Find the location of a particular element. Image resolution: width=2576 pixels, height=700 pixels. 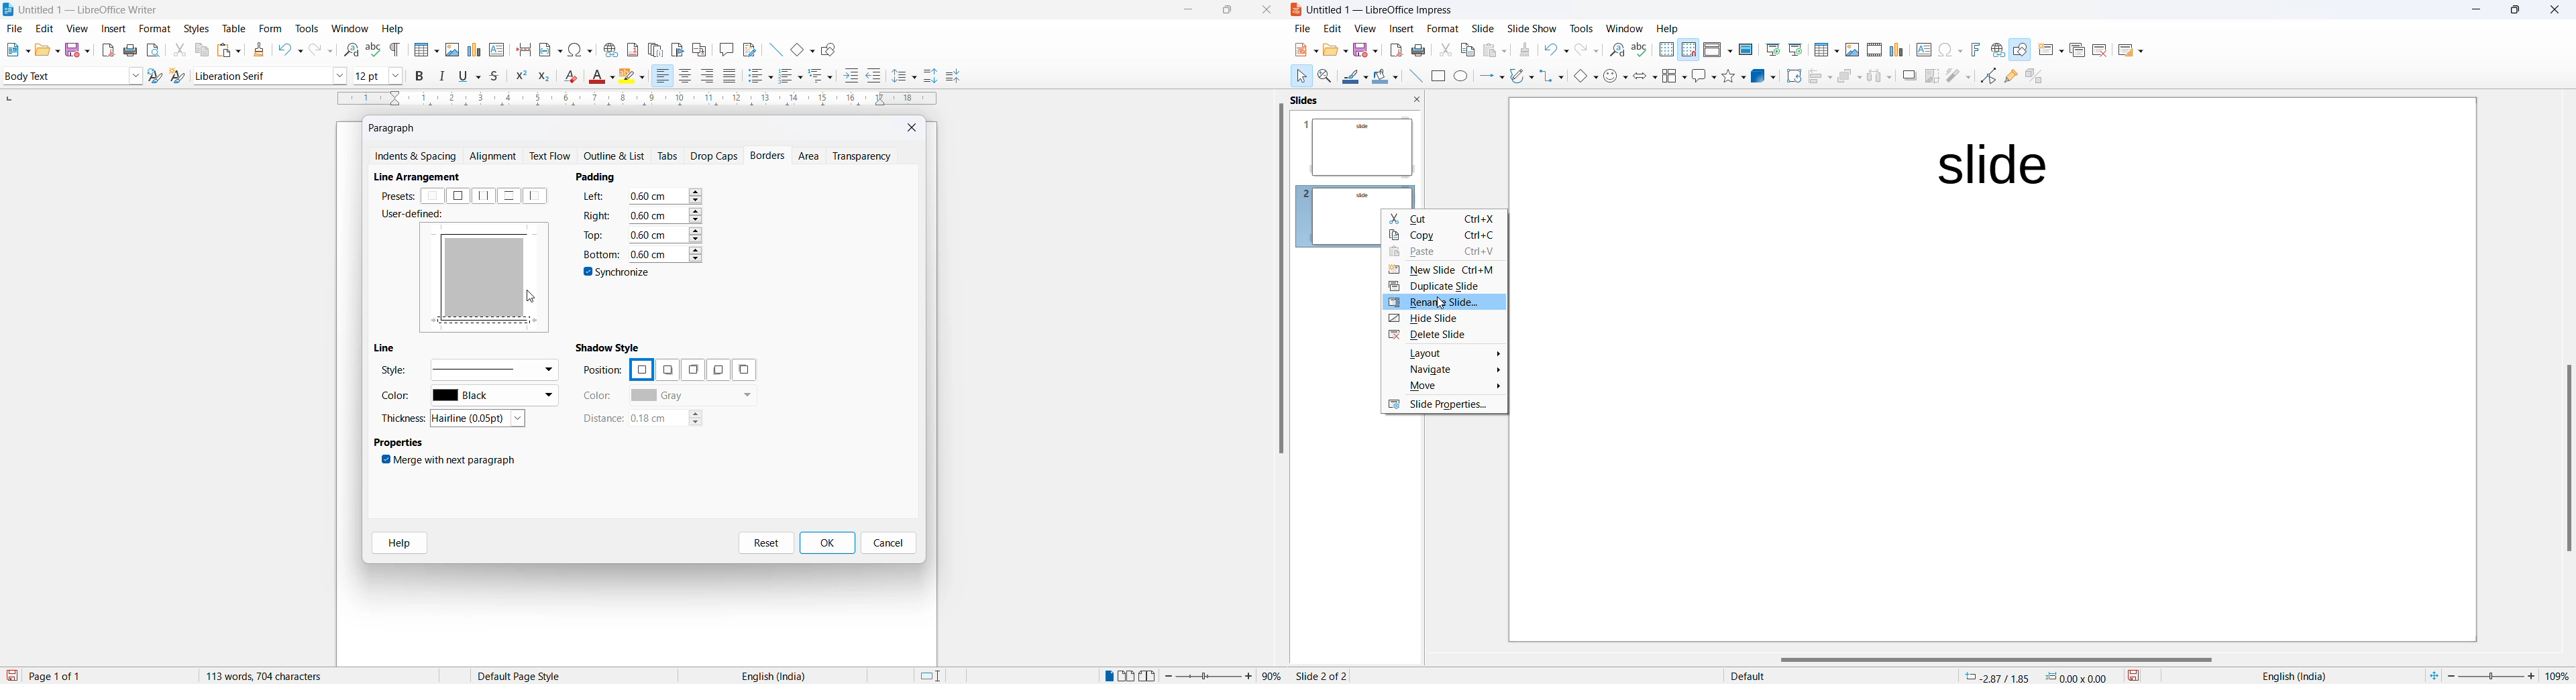

border is located at coordinates (489, 232).